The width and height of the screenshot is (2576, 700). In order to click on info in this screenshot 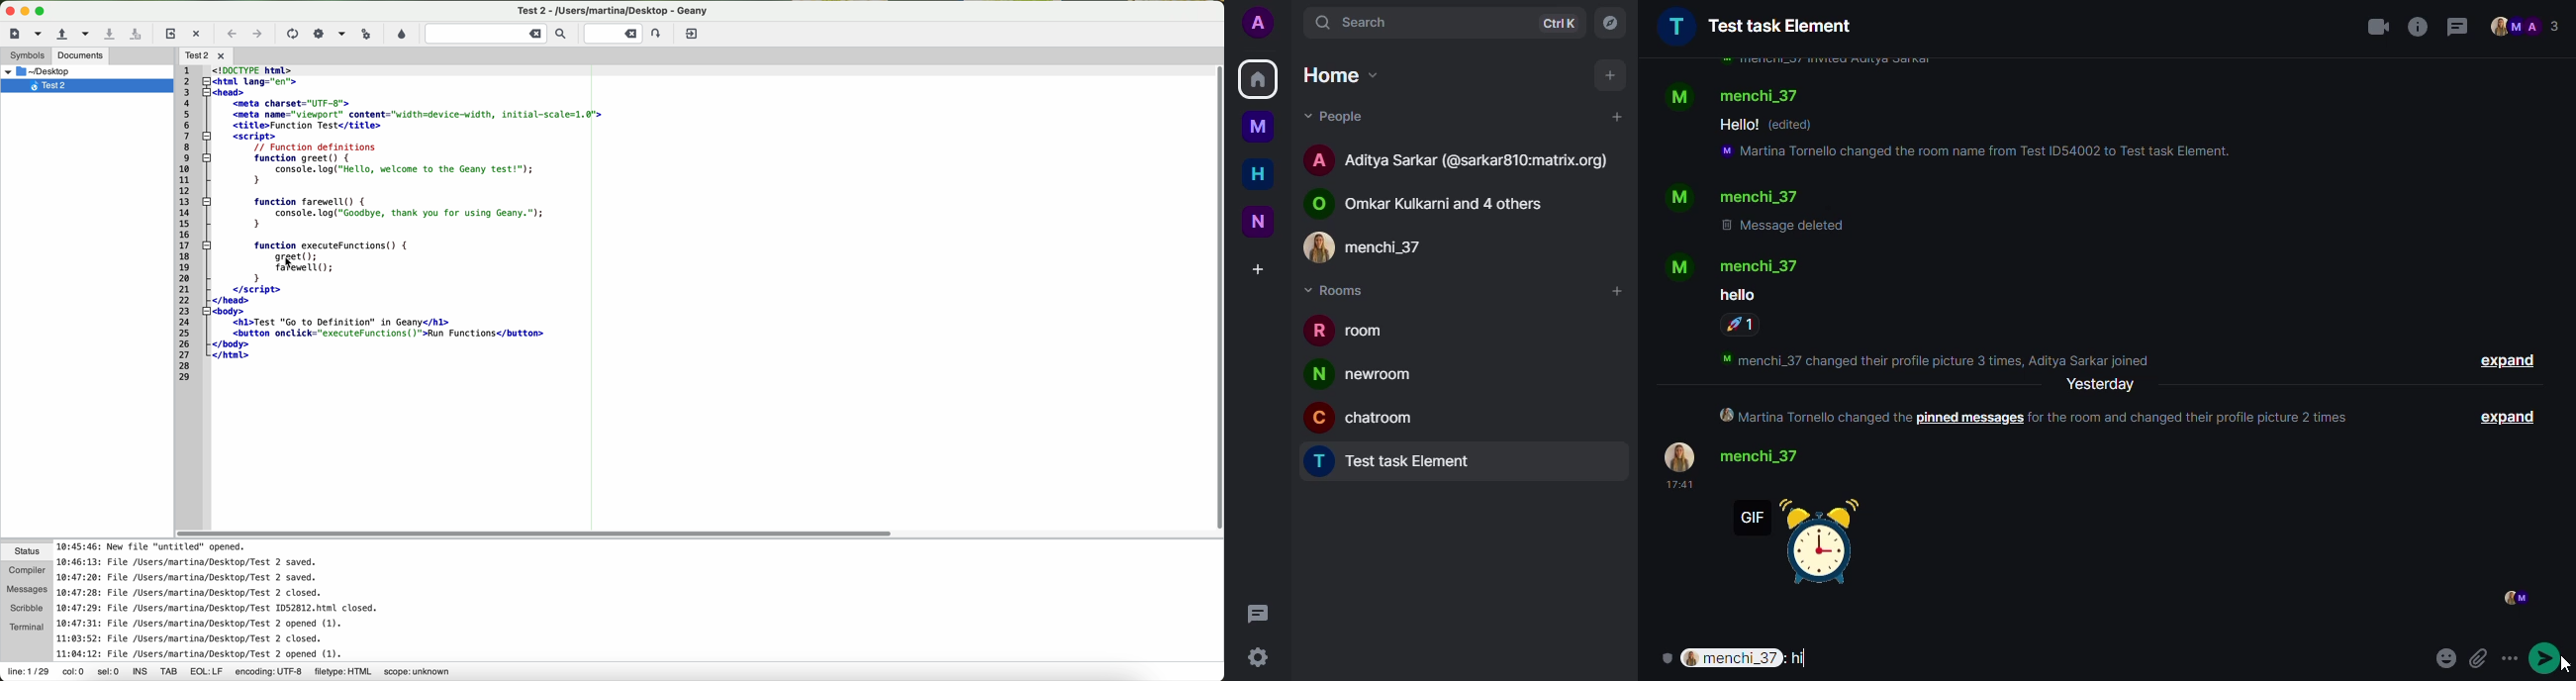, I will do `click(2418, 26)`.